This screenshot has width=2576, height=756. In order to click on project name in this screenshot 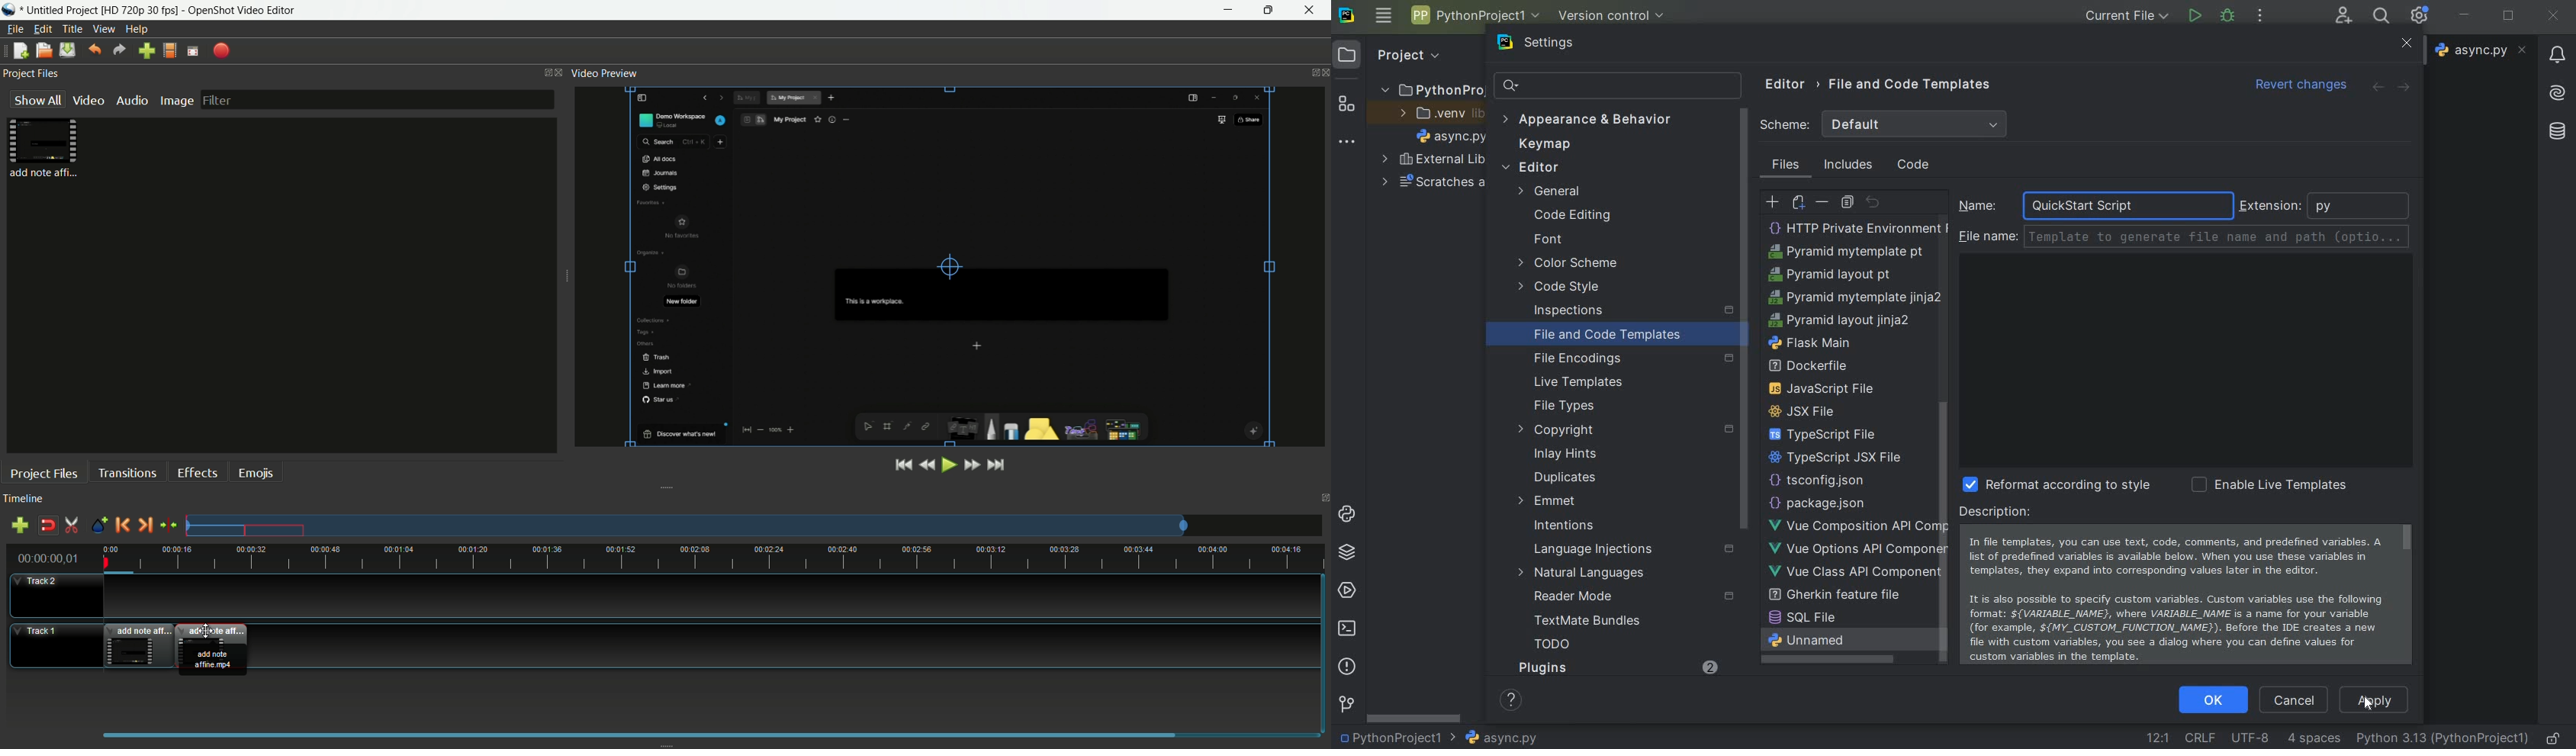, I will do `click(101, 10)`.